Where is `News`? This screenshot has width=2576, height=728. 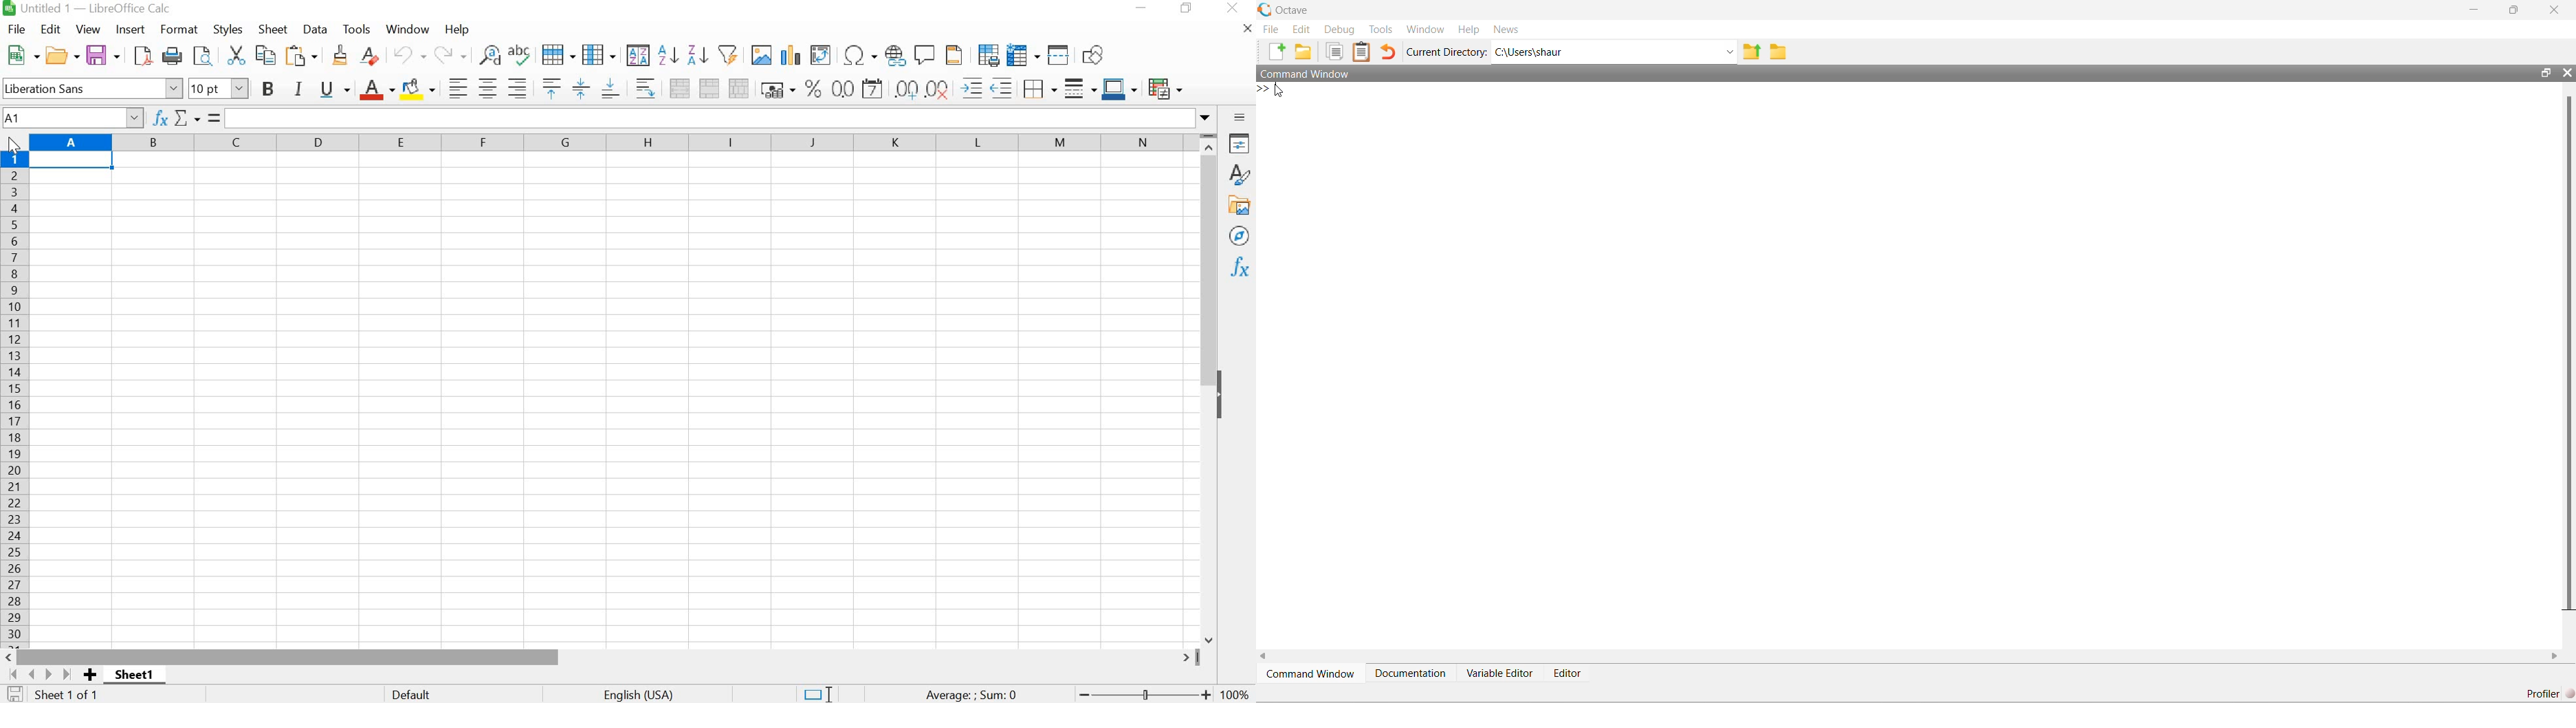
News is located at coordinates (1507, 29).